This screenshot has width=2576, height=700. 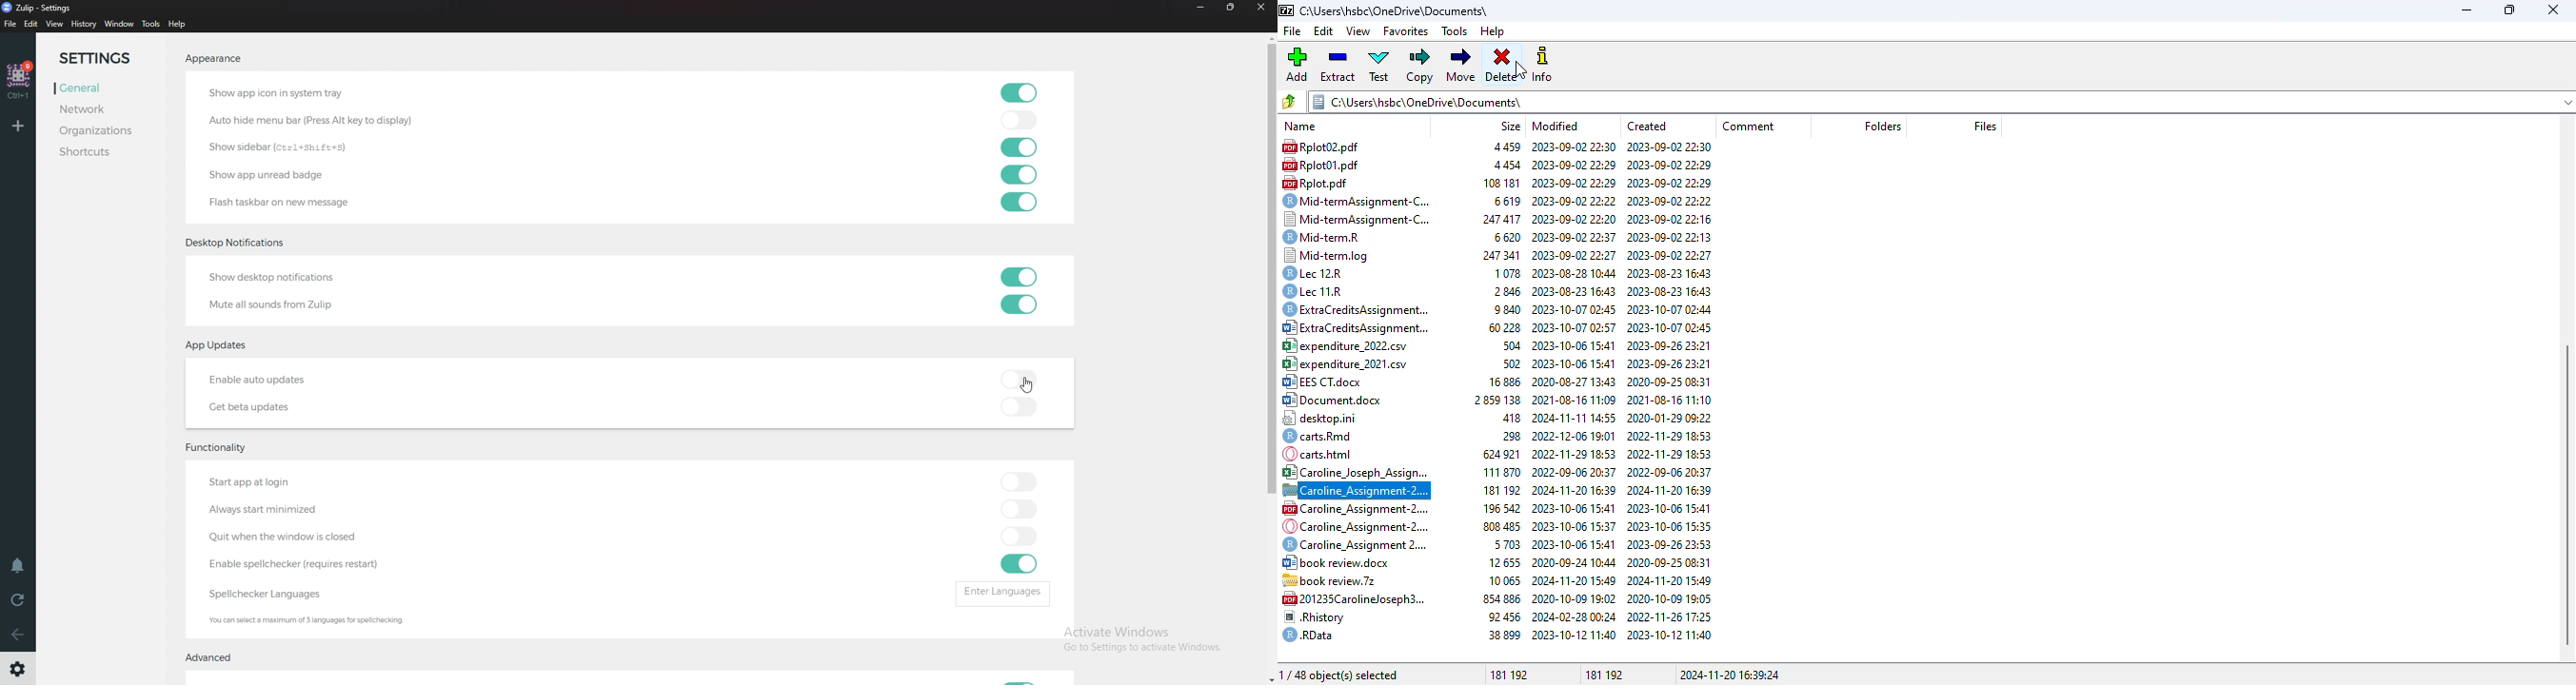 I want to click on Shortcuts, so click(x=108, y=153).